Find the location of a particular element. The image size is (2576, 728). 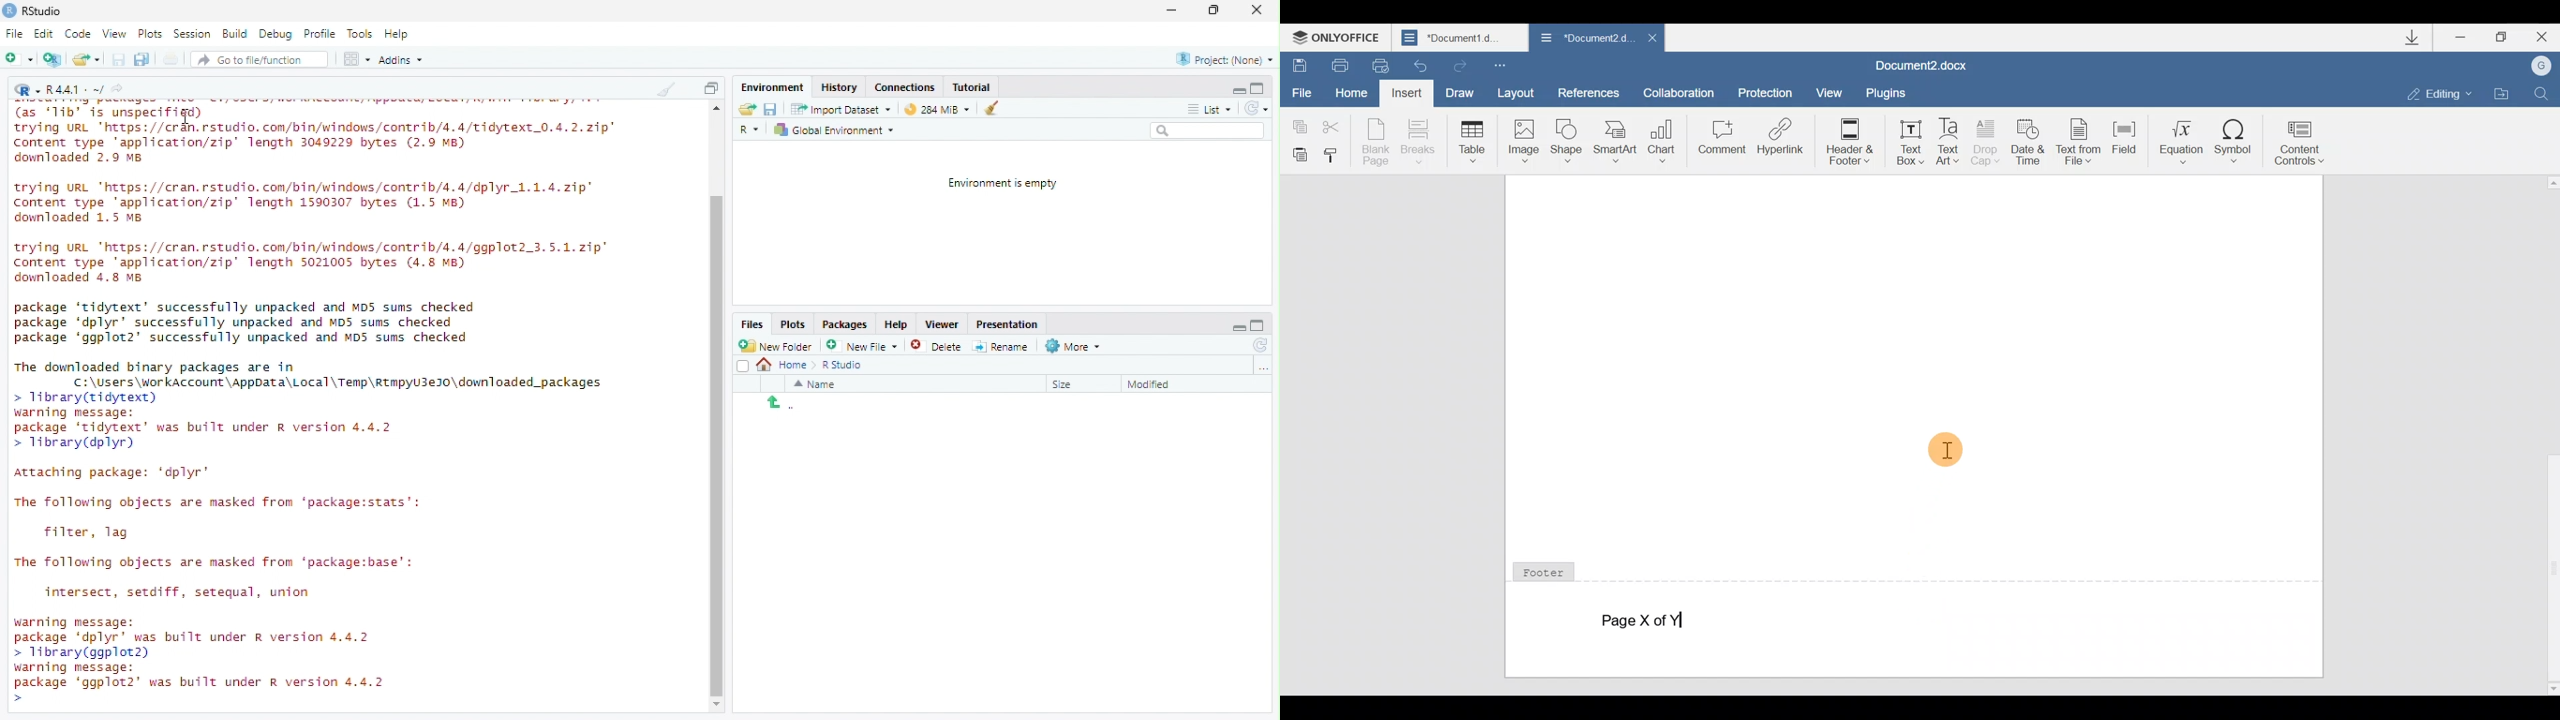

View is located at coordinates (114, 34).